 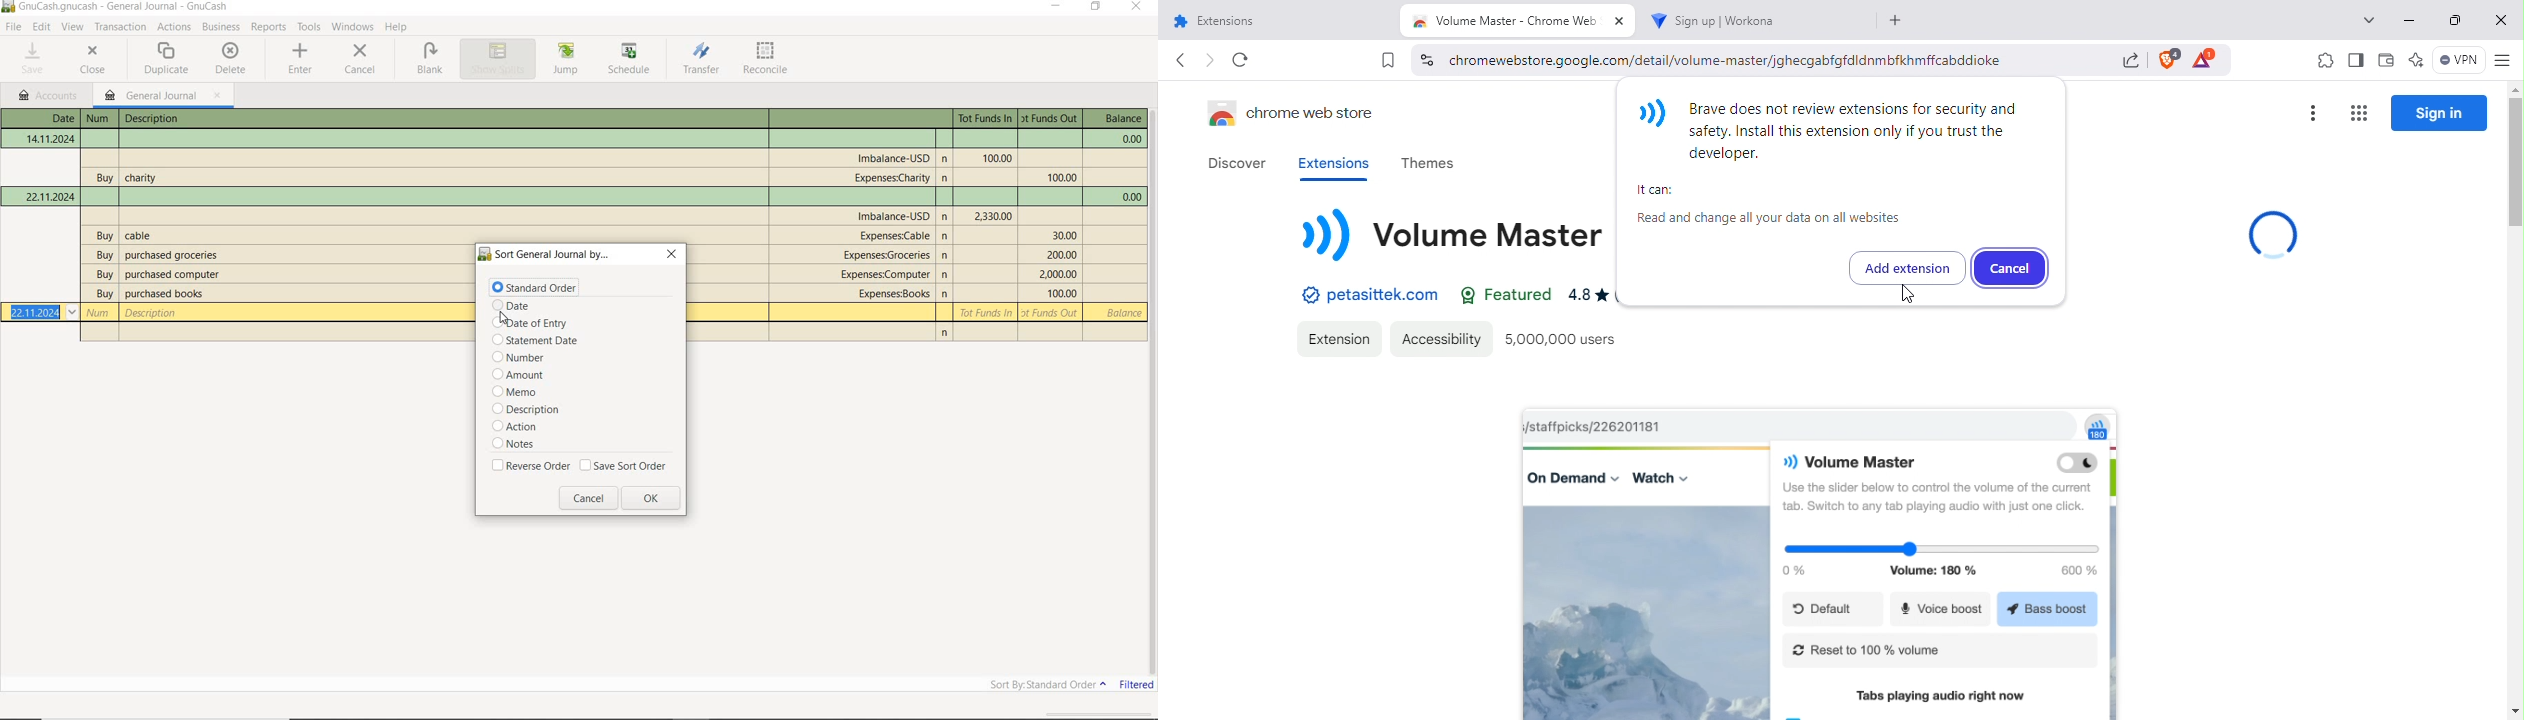 What do you see at coordinates (993, 216) in the screenshot?
I see `Tot Funds In` at bounding box center [993, 216].